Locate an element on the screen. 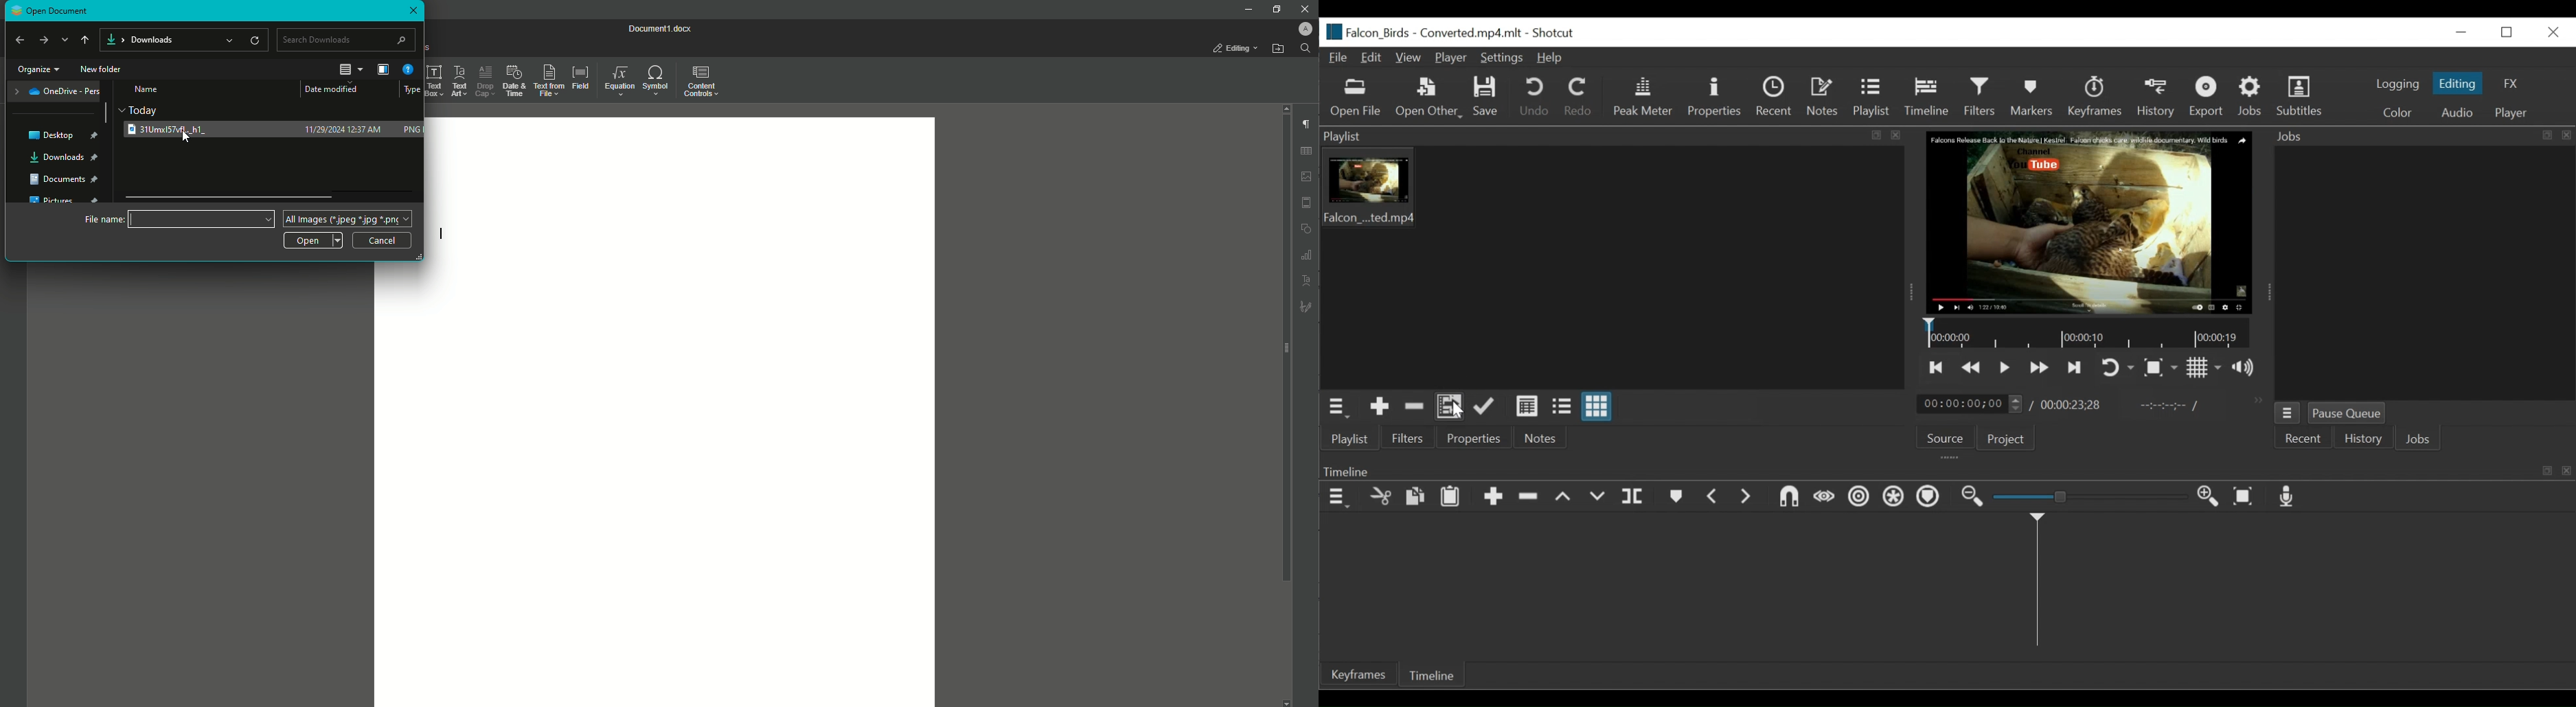 The width and height of the screenshot is (2576, 728). Scrollbar is located at coordinates (105, 114).